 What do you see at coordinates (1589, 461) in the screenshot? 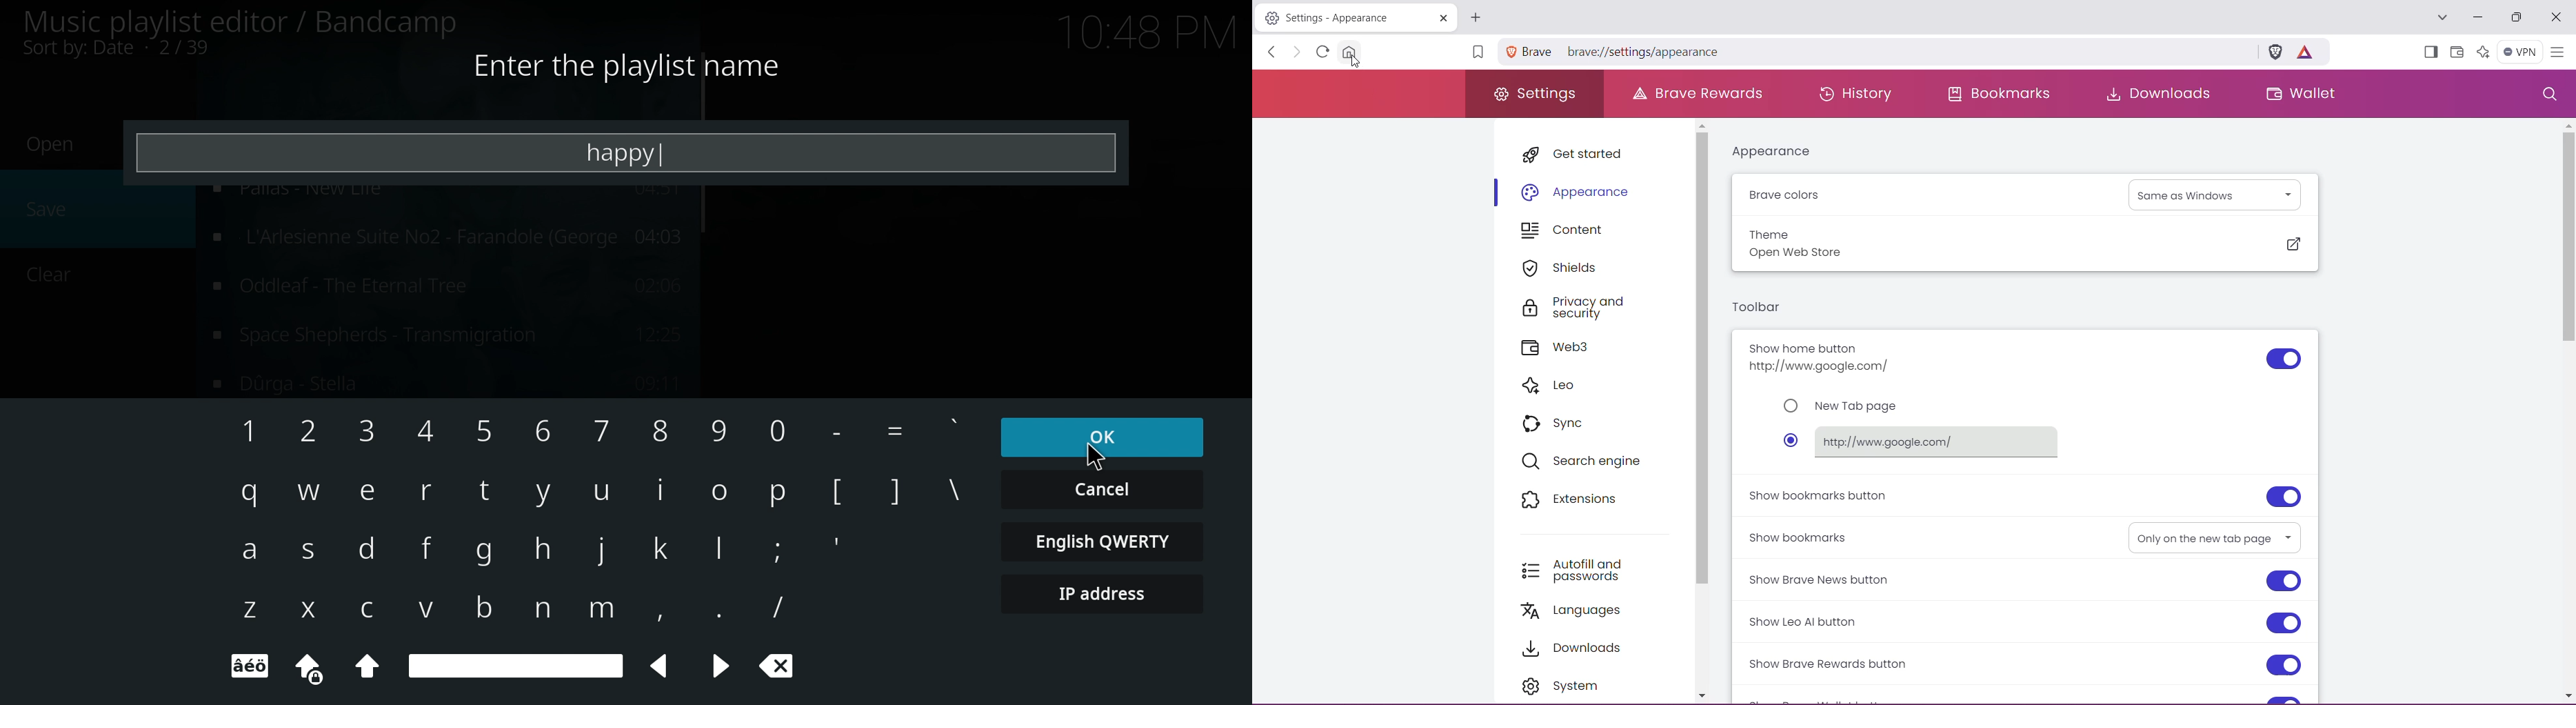
I see `search engine` at bounding box center [1589, 461].